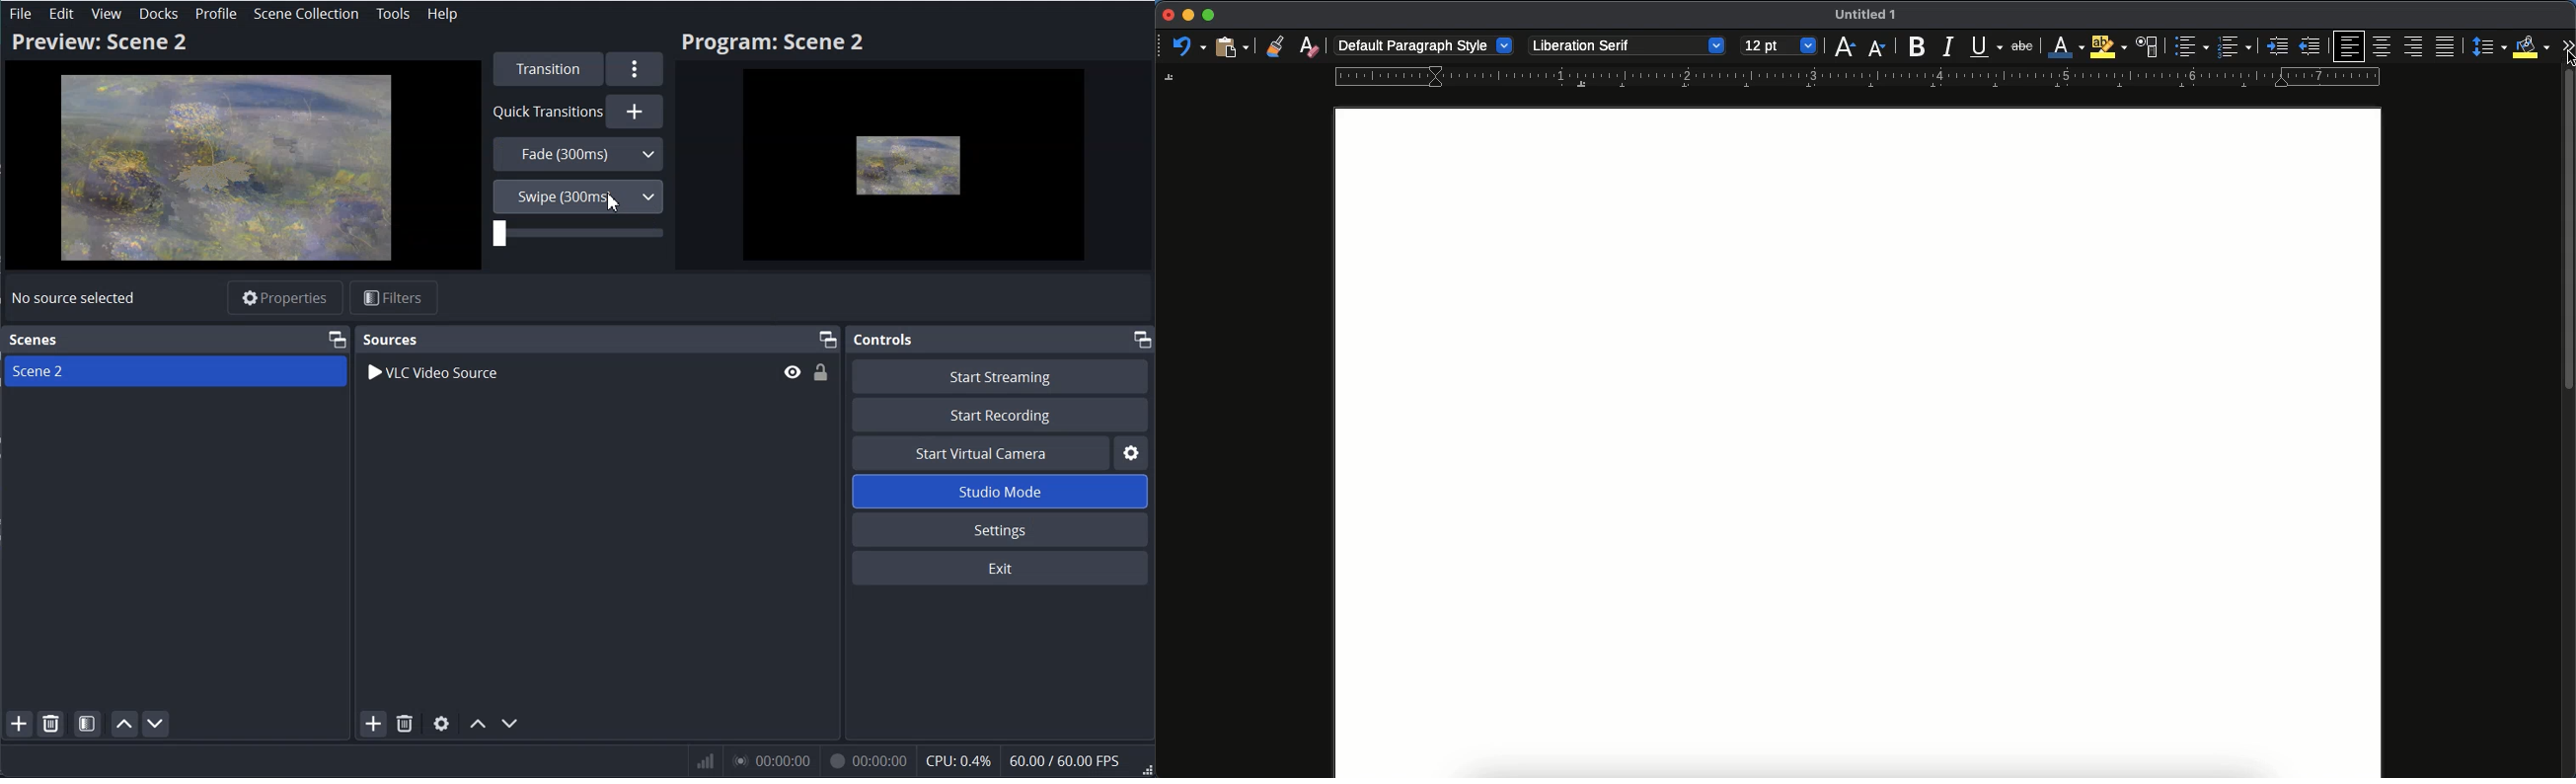 The image size is (2576, 784). I want to click on Start Virtual Camera, so click(980, 453).